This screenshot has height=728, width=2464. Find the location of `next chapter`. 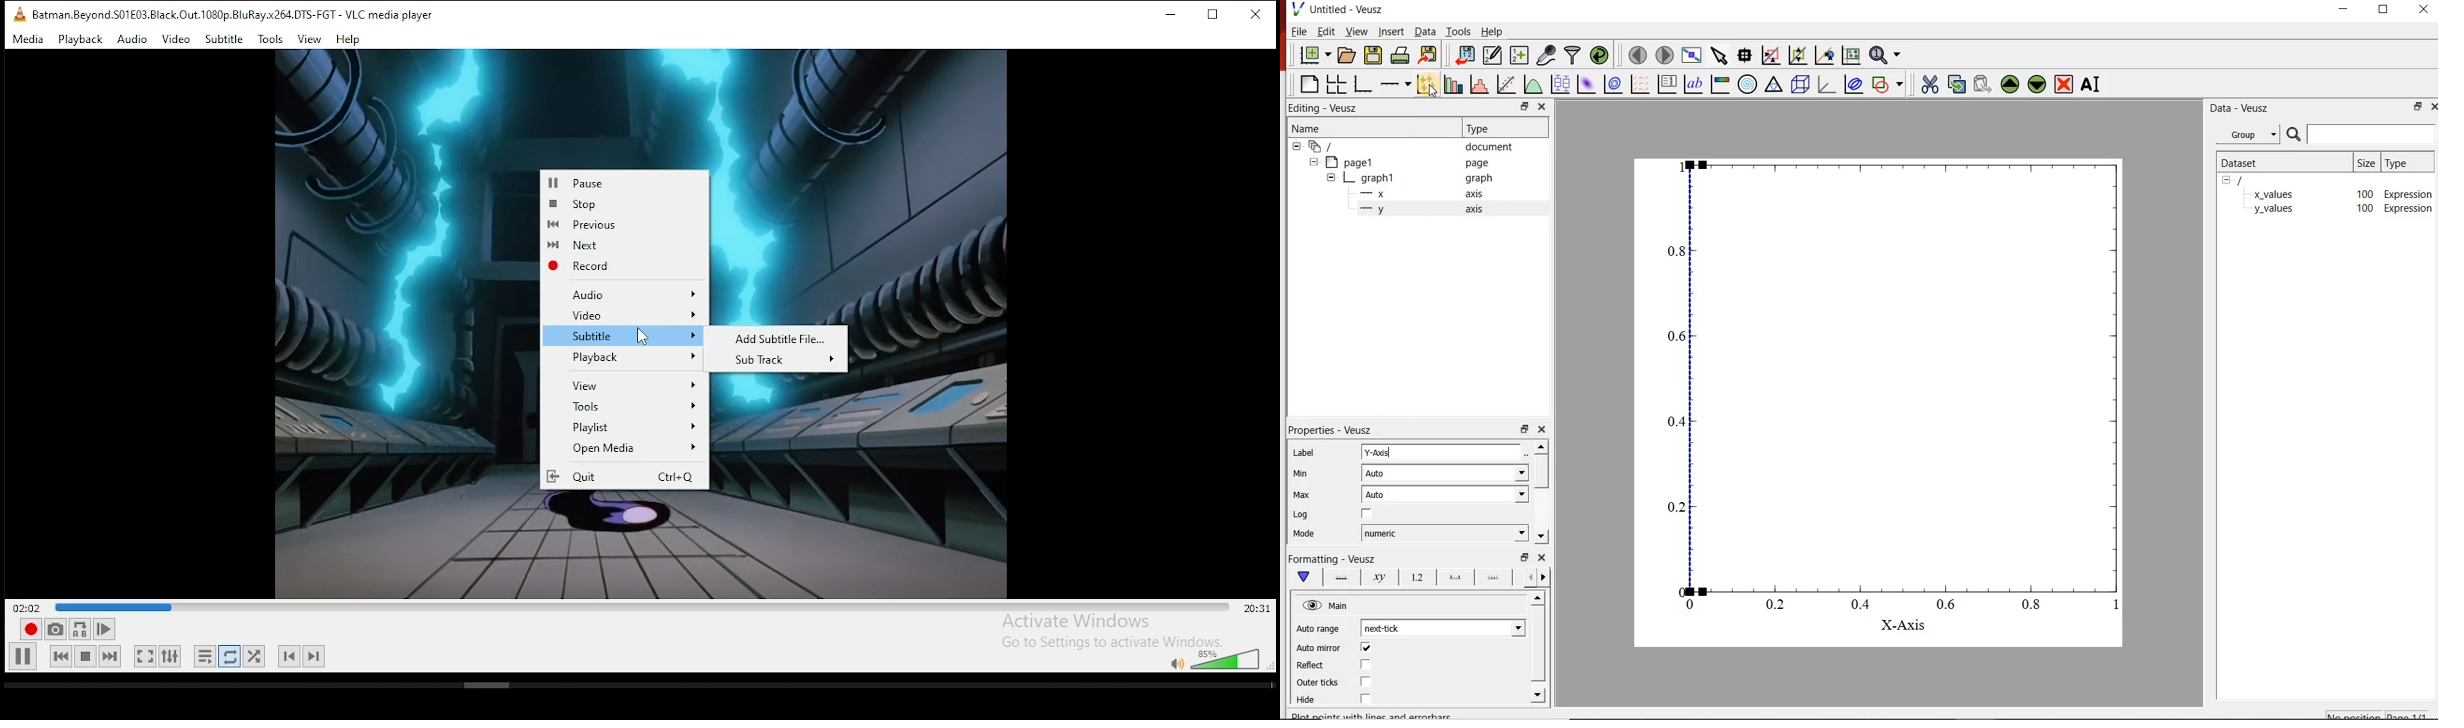

next chapter is located at coordinates (315, 656).